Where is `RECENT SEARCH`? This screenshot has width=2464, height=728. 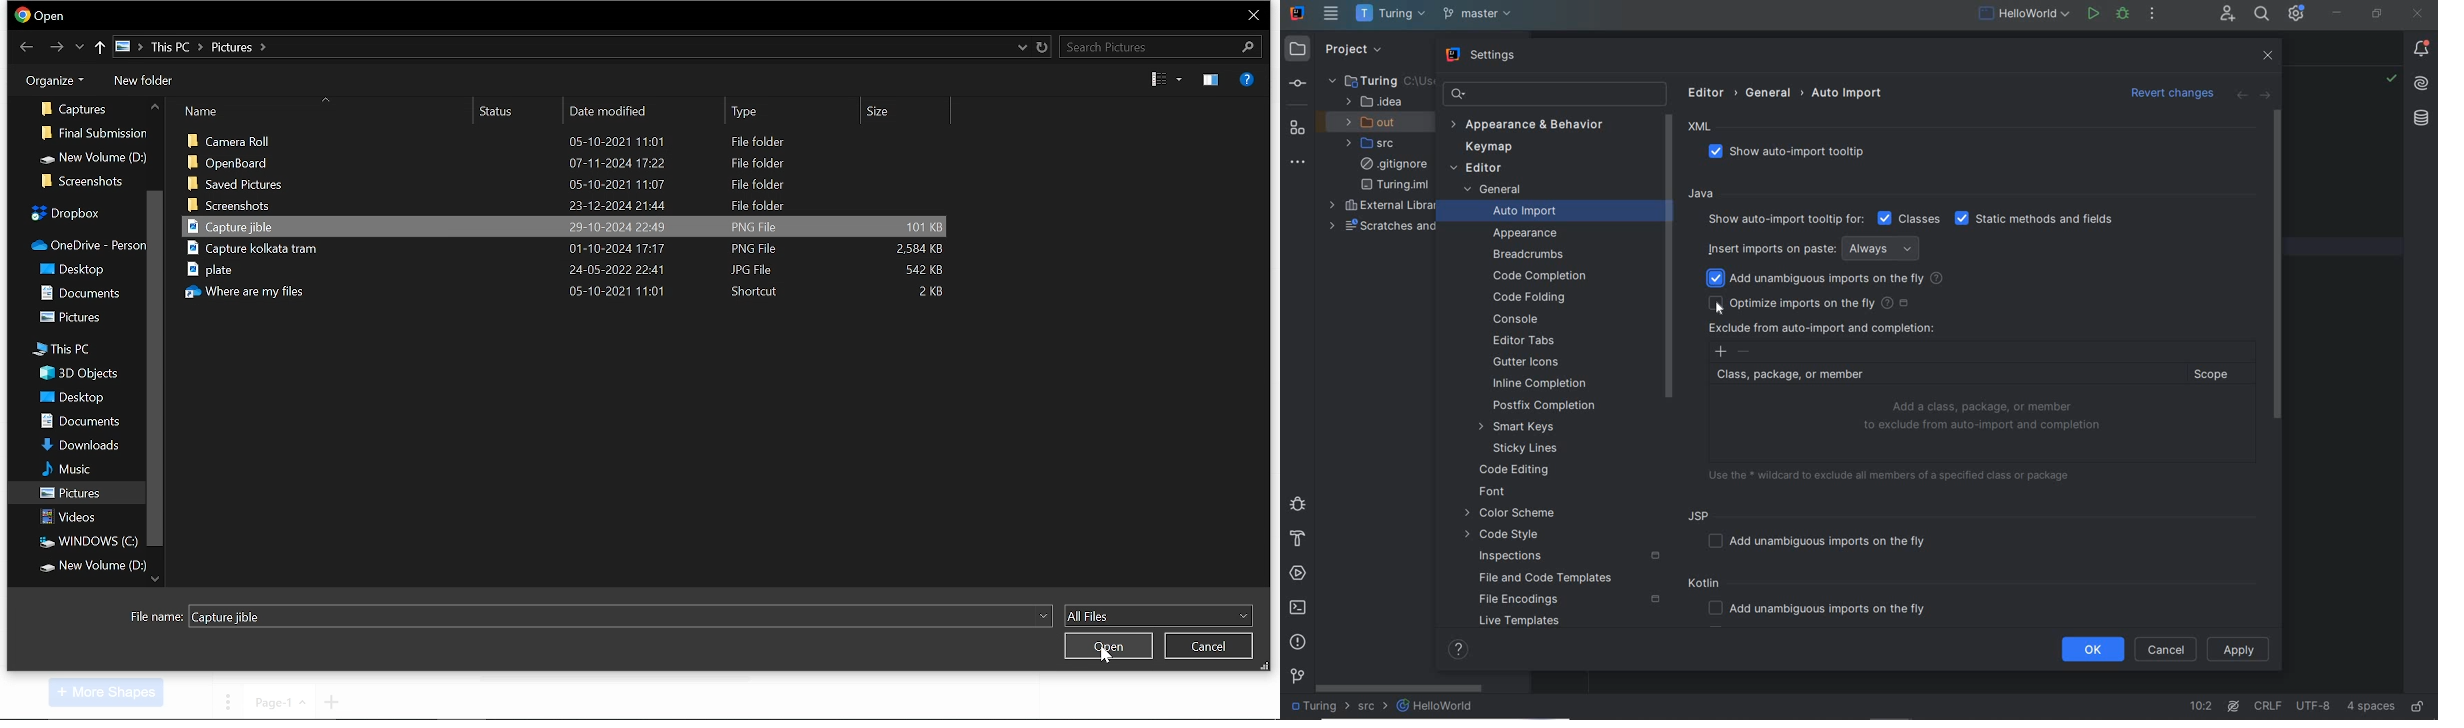
RECENT SEARCH is located at coordinates (1553, 94).